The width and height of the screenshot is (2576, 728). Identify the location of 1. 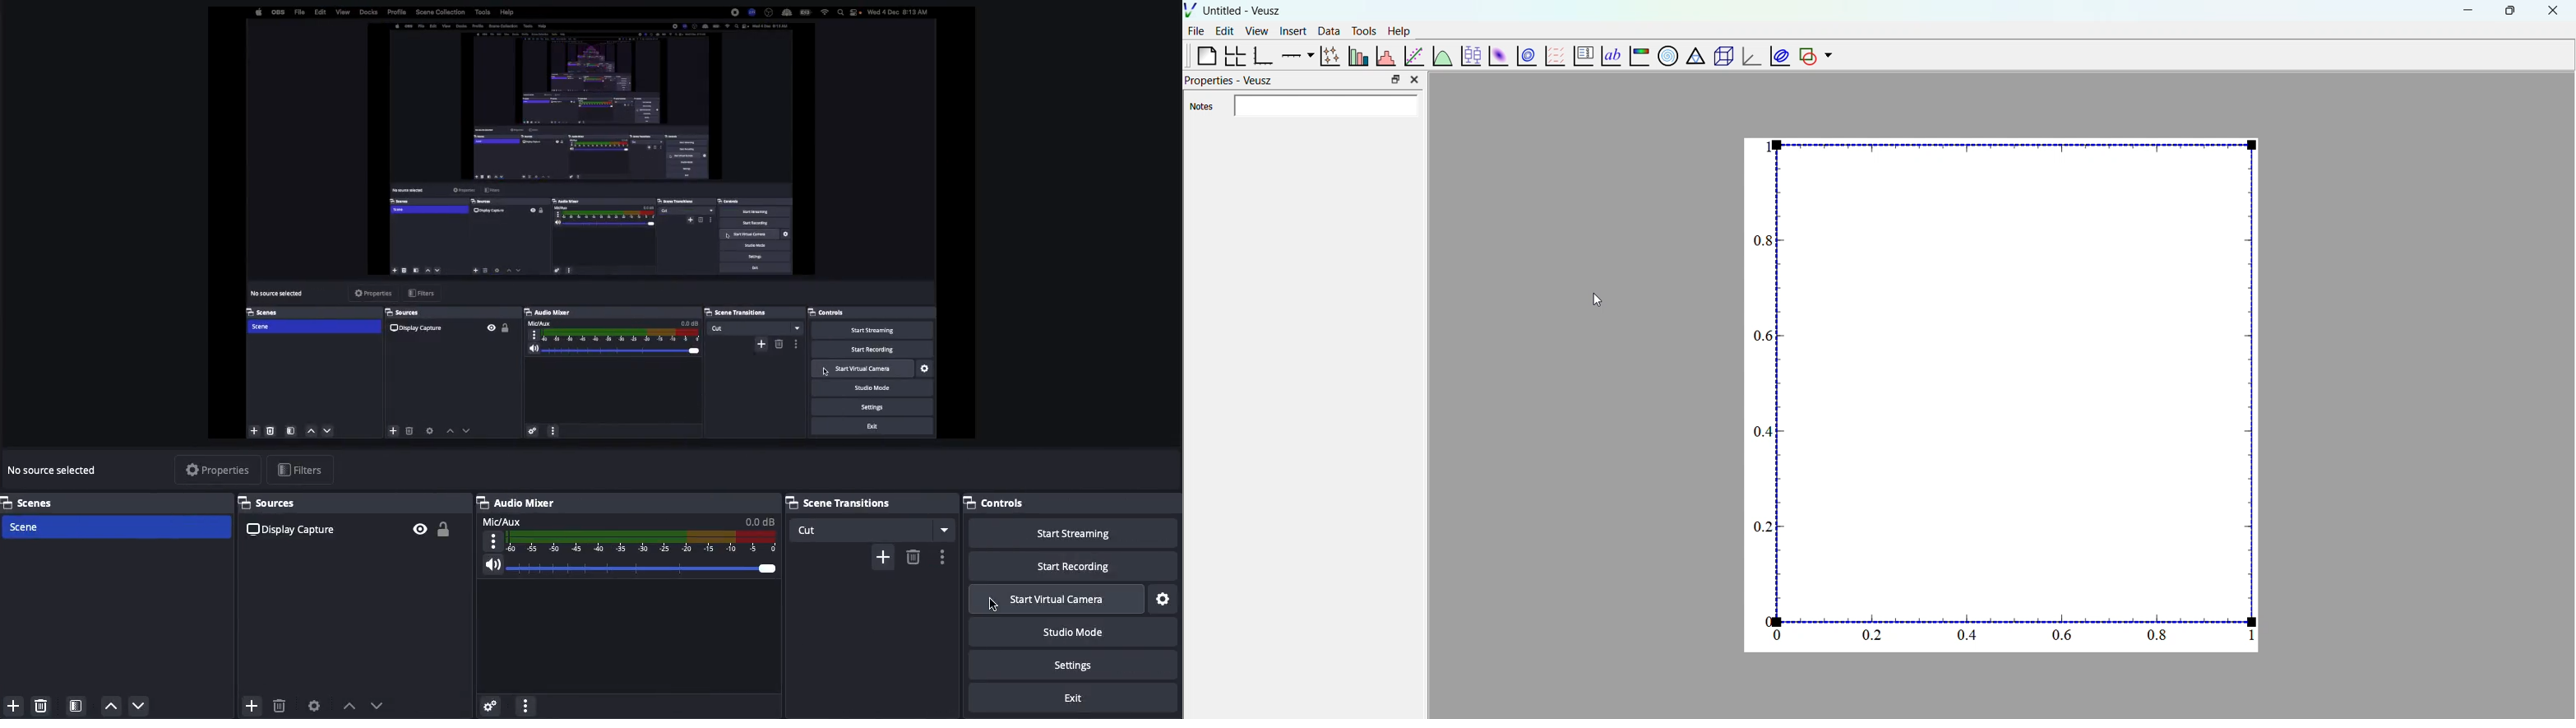
(2251, 635).